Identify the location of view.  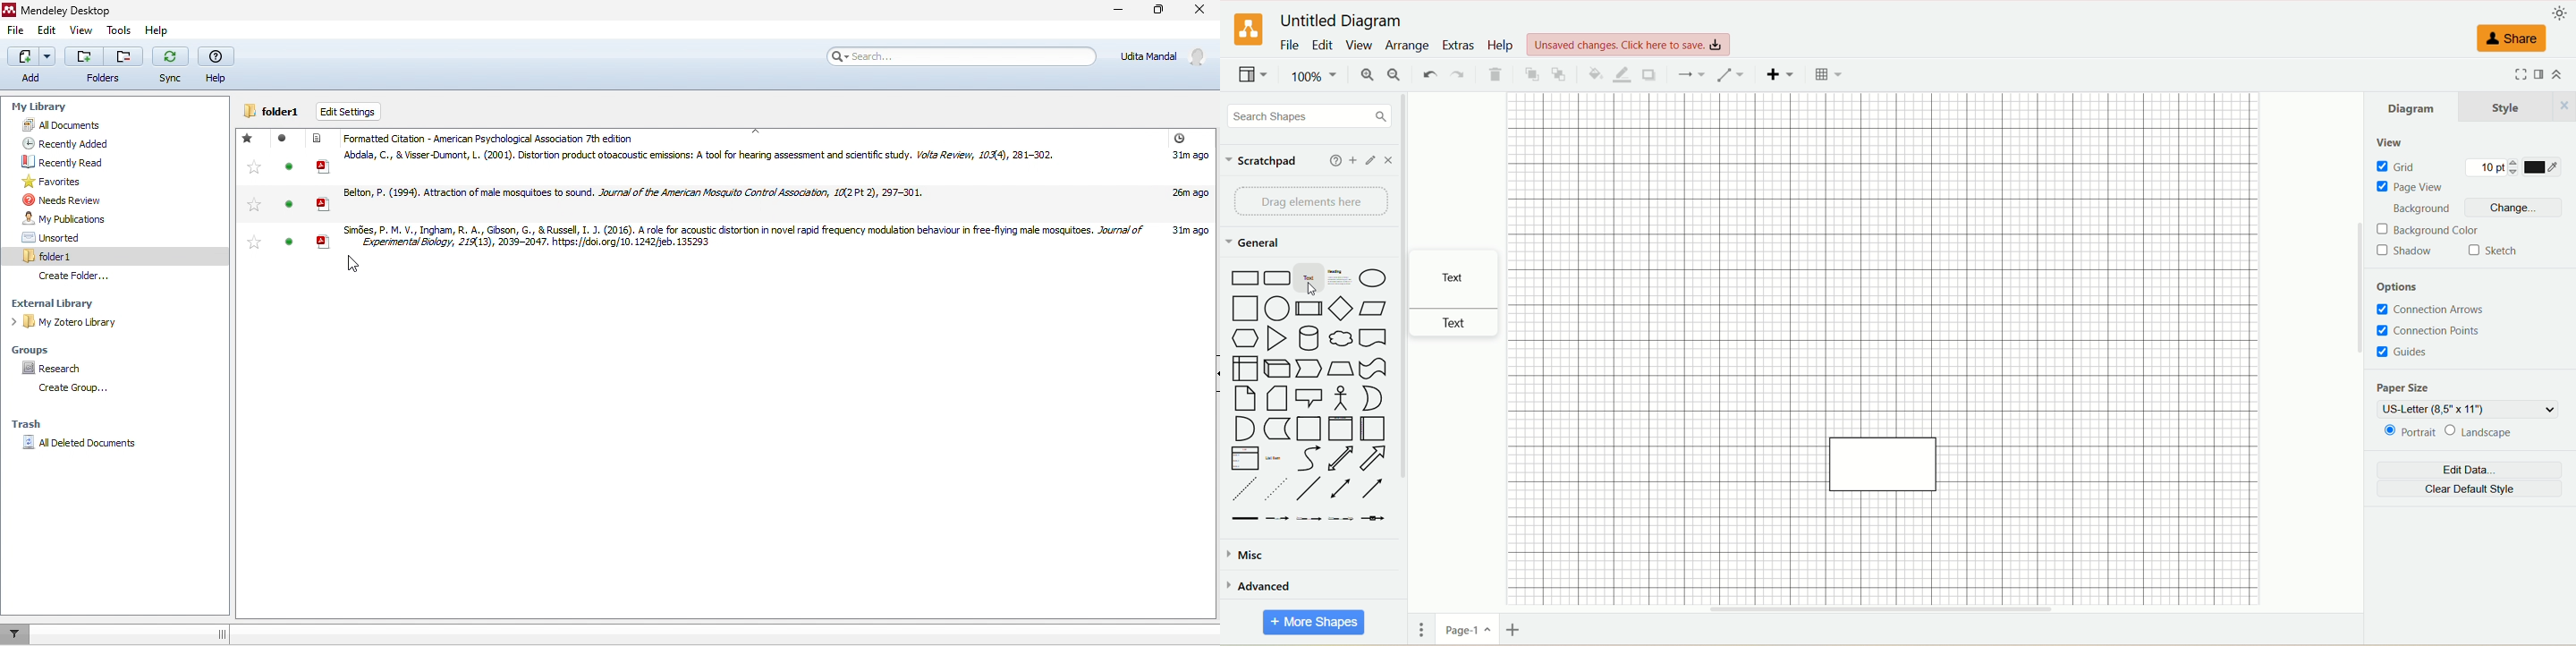
(1249, 77).